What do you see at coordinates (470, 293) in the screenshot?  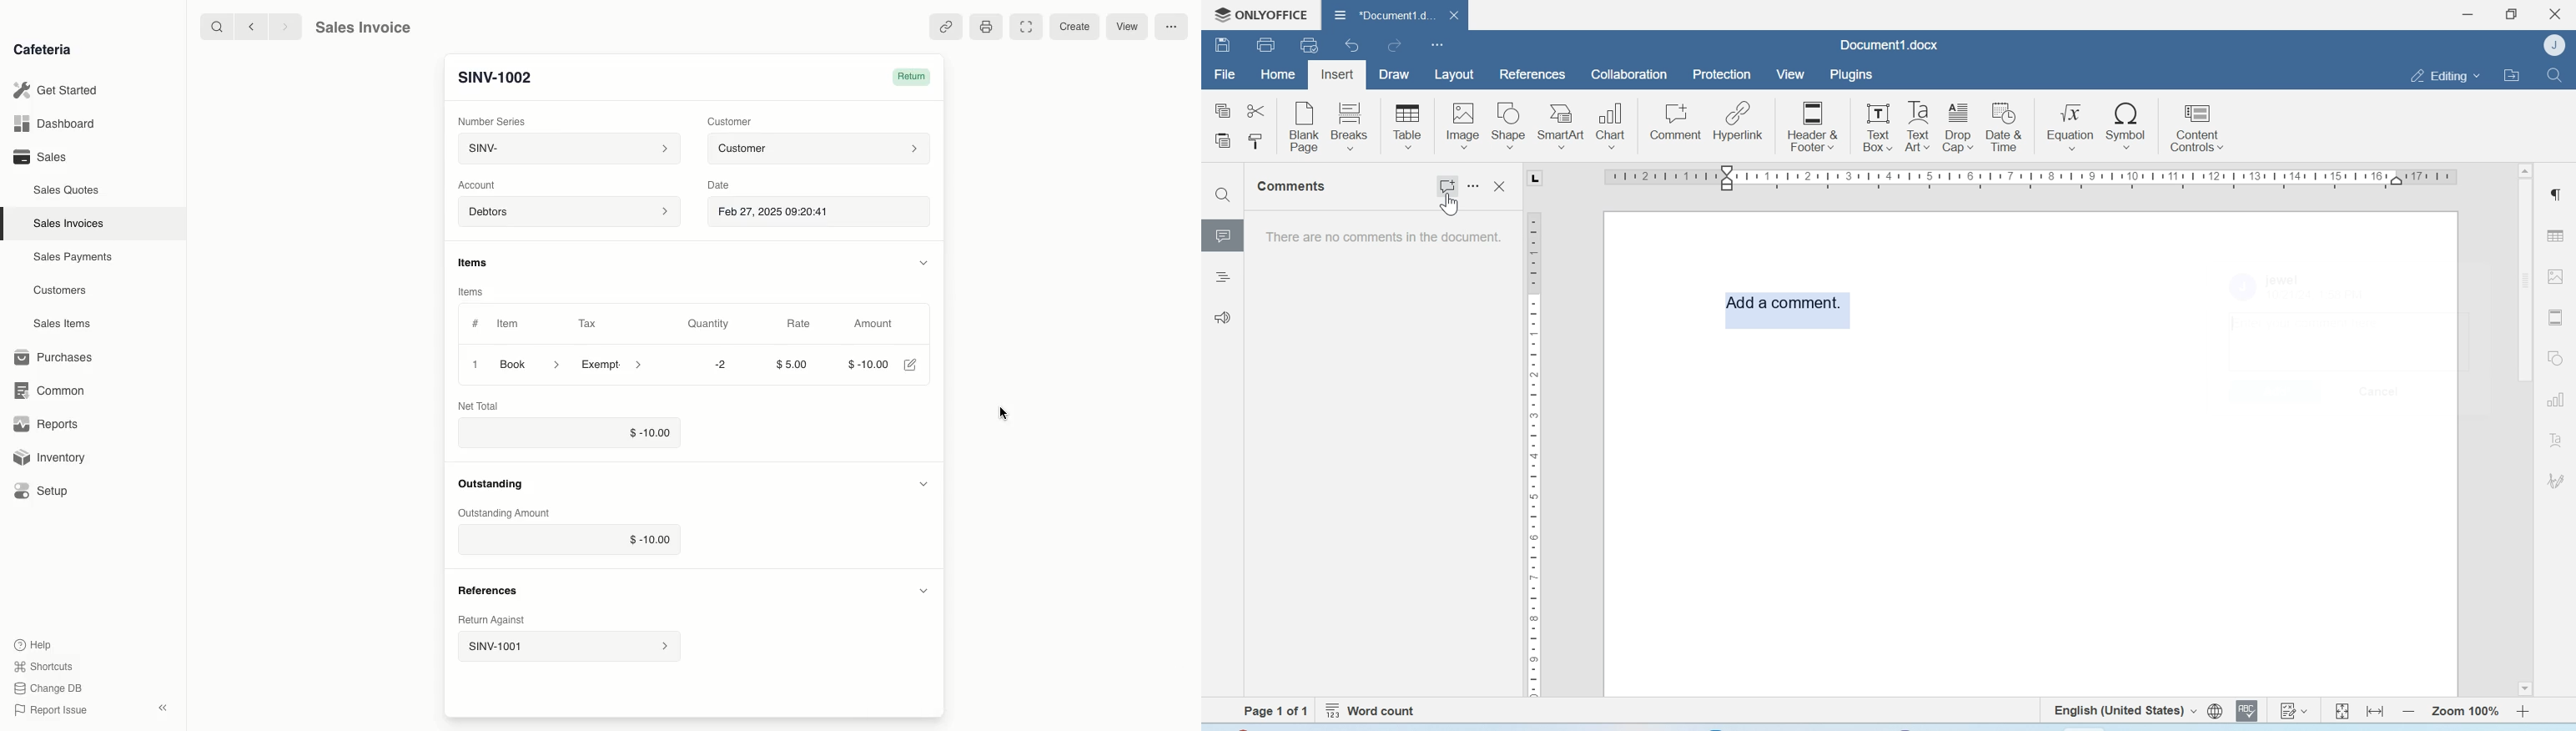 I see `Items` at bounding box center [470, 293].